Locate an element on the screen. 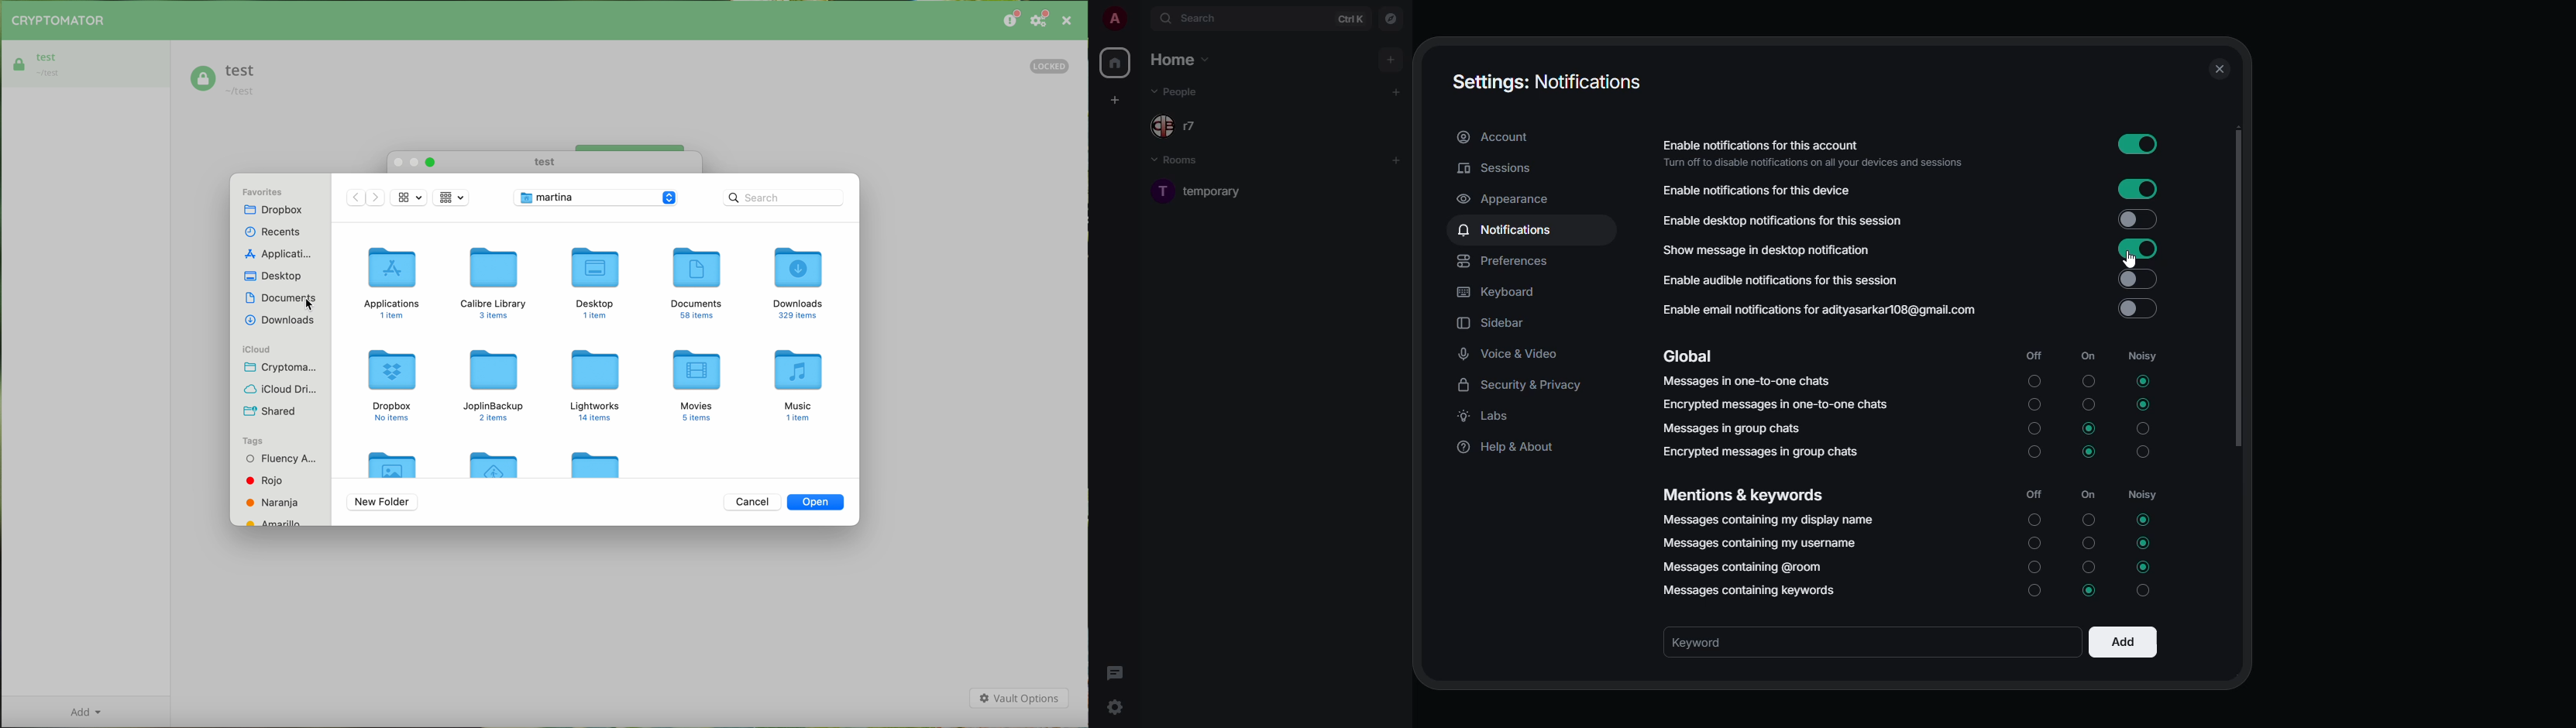  selected is located at coordinates (2144, 404).